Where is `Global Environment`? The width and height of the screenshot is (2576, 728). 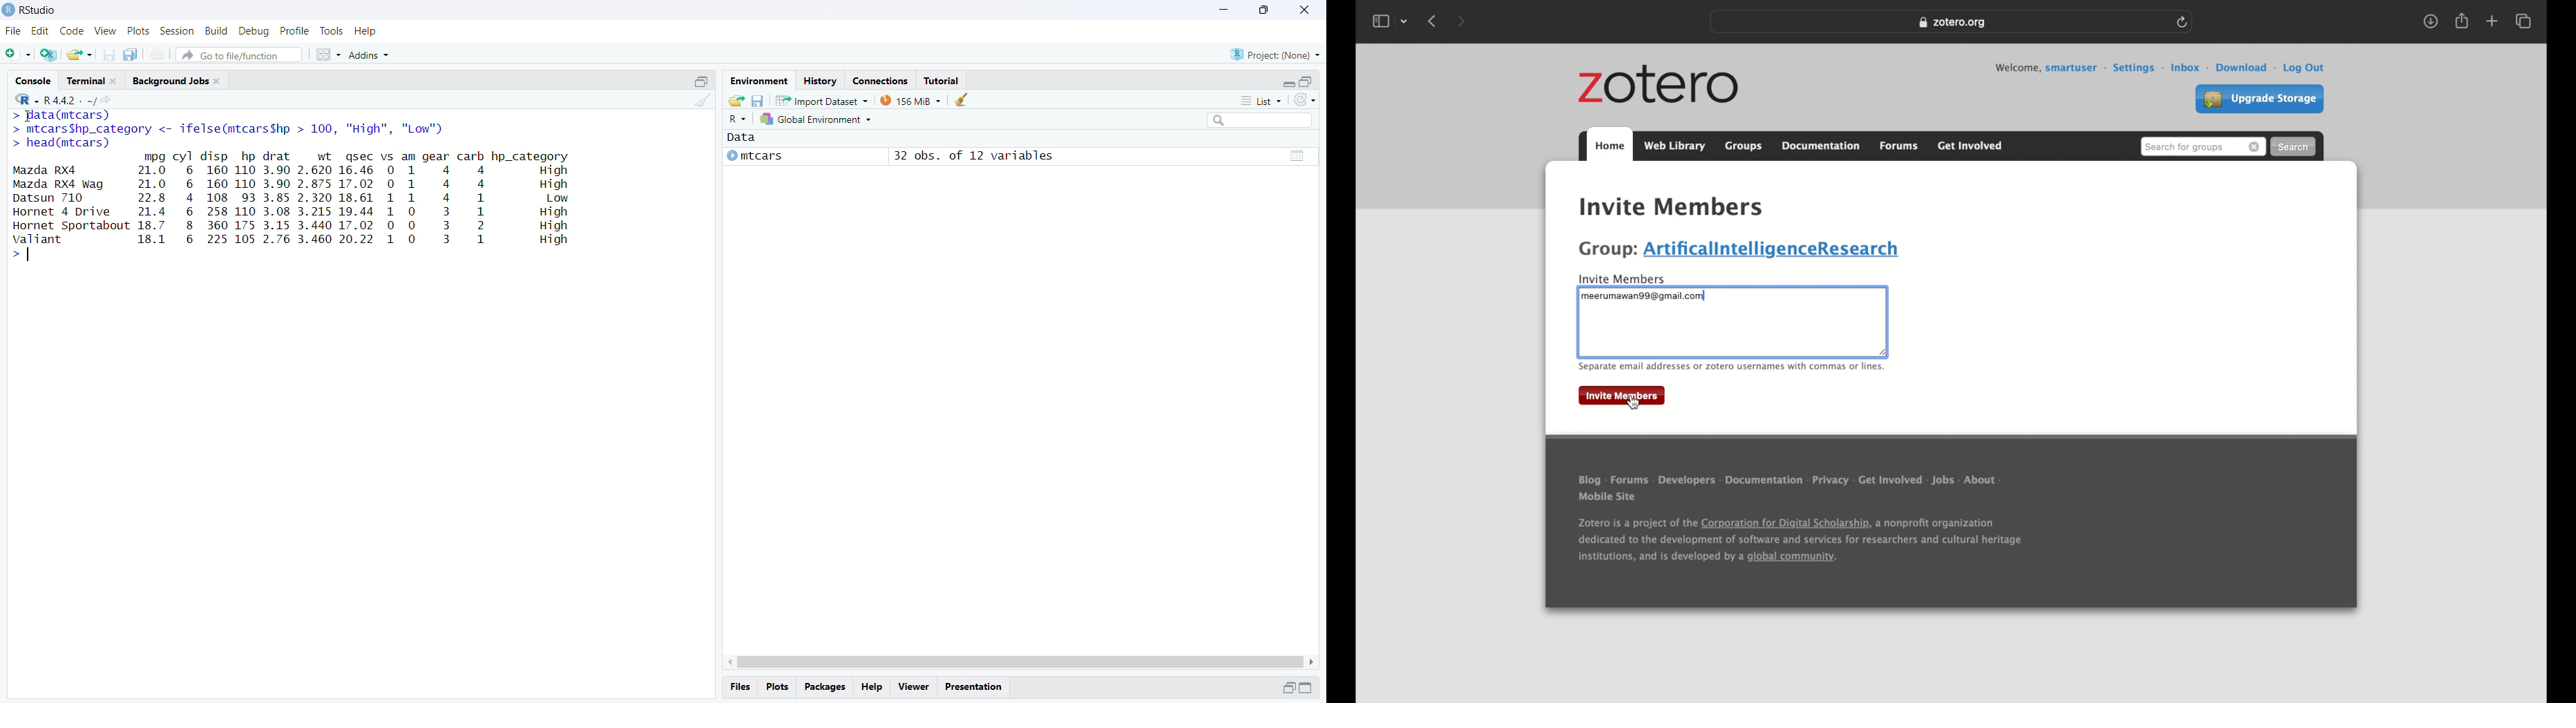
Global Environment is located at coordinates (819, 121).